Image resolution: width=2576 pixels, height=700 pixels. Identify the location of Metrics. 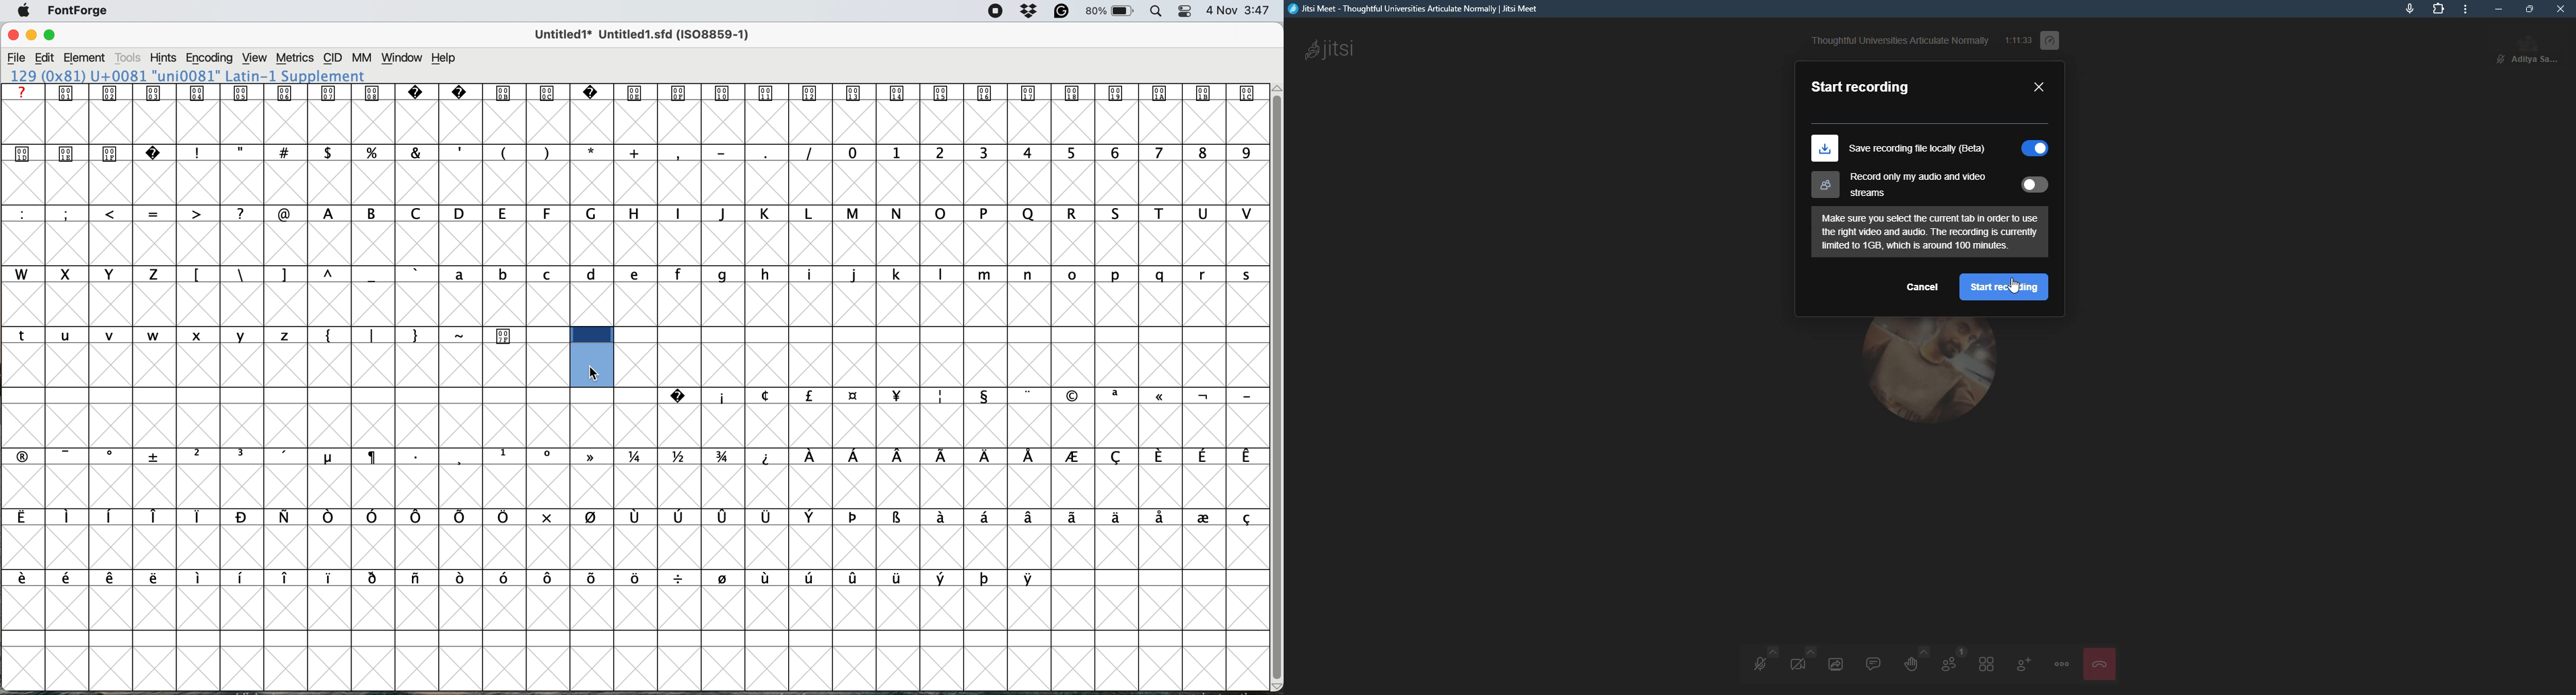
(294, 59).